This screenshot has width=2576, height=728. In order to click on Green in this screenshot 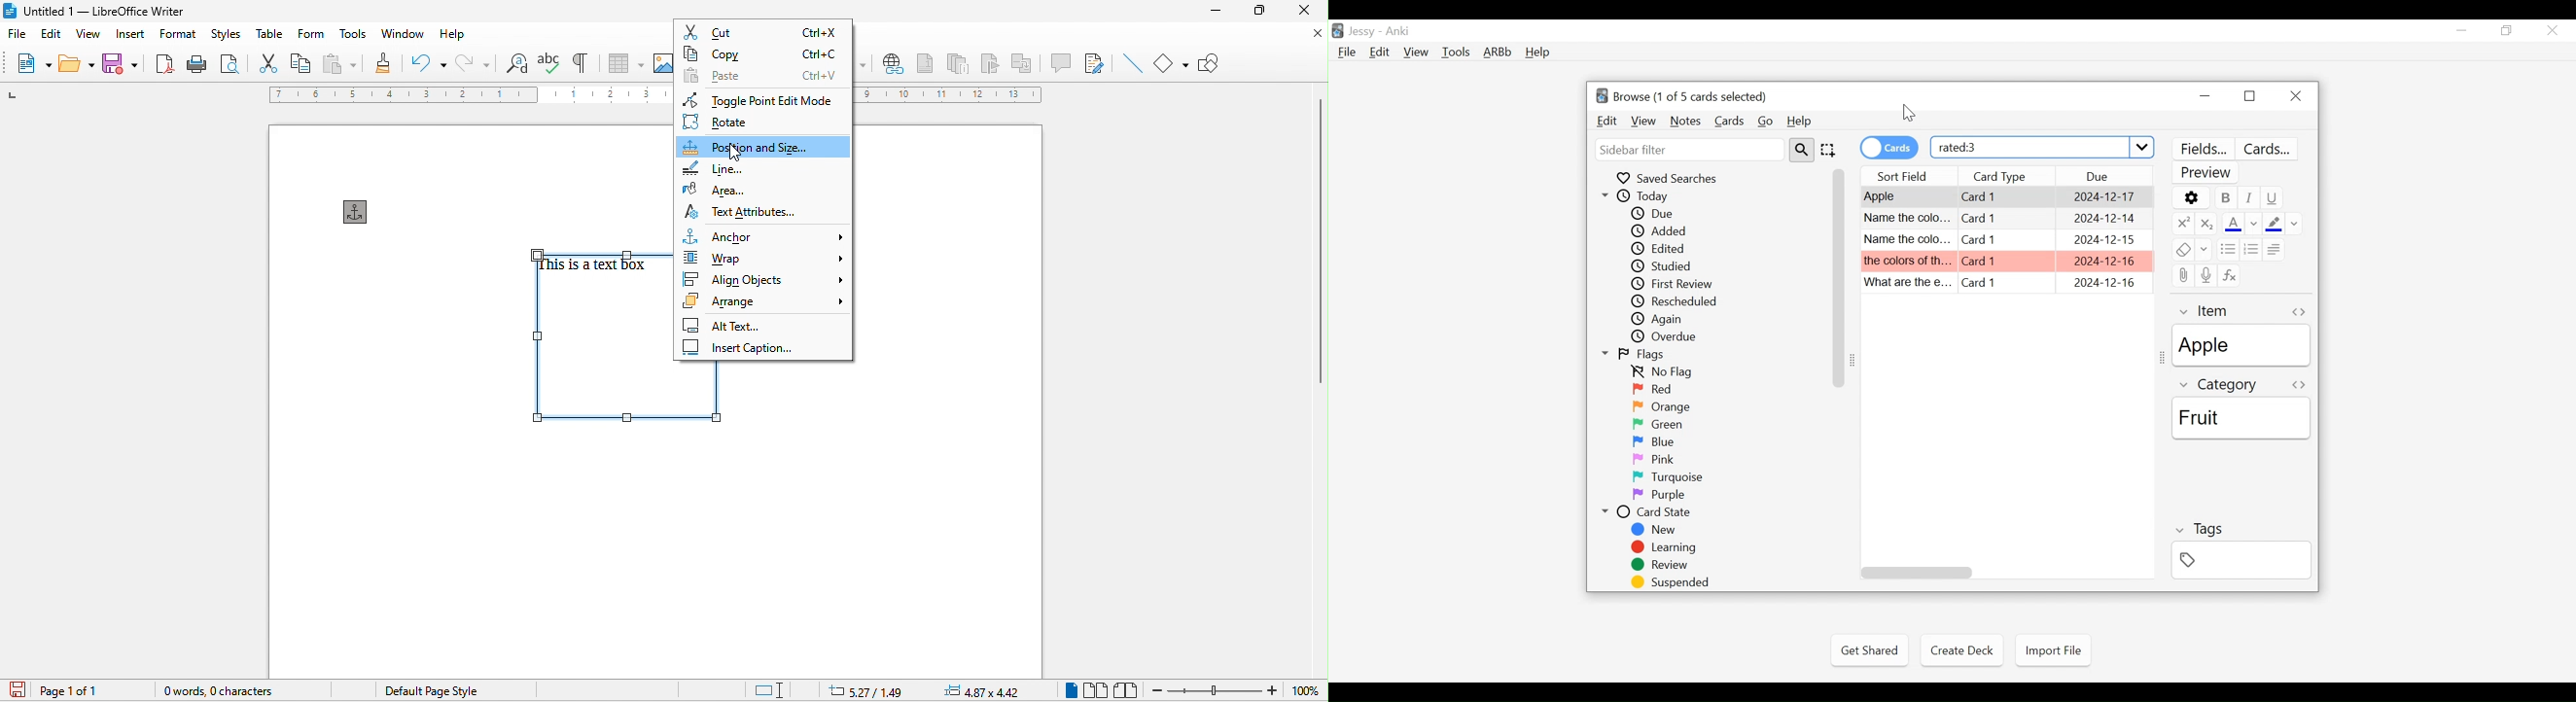, I will do `click(1661, 424)`.